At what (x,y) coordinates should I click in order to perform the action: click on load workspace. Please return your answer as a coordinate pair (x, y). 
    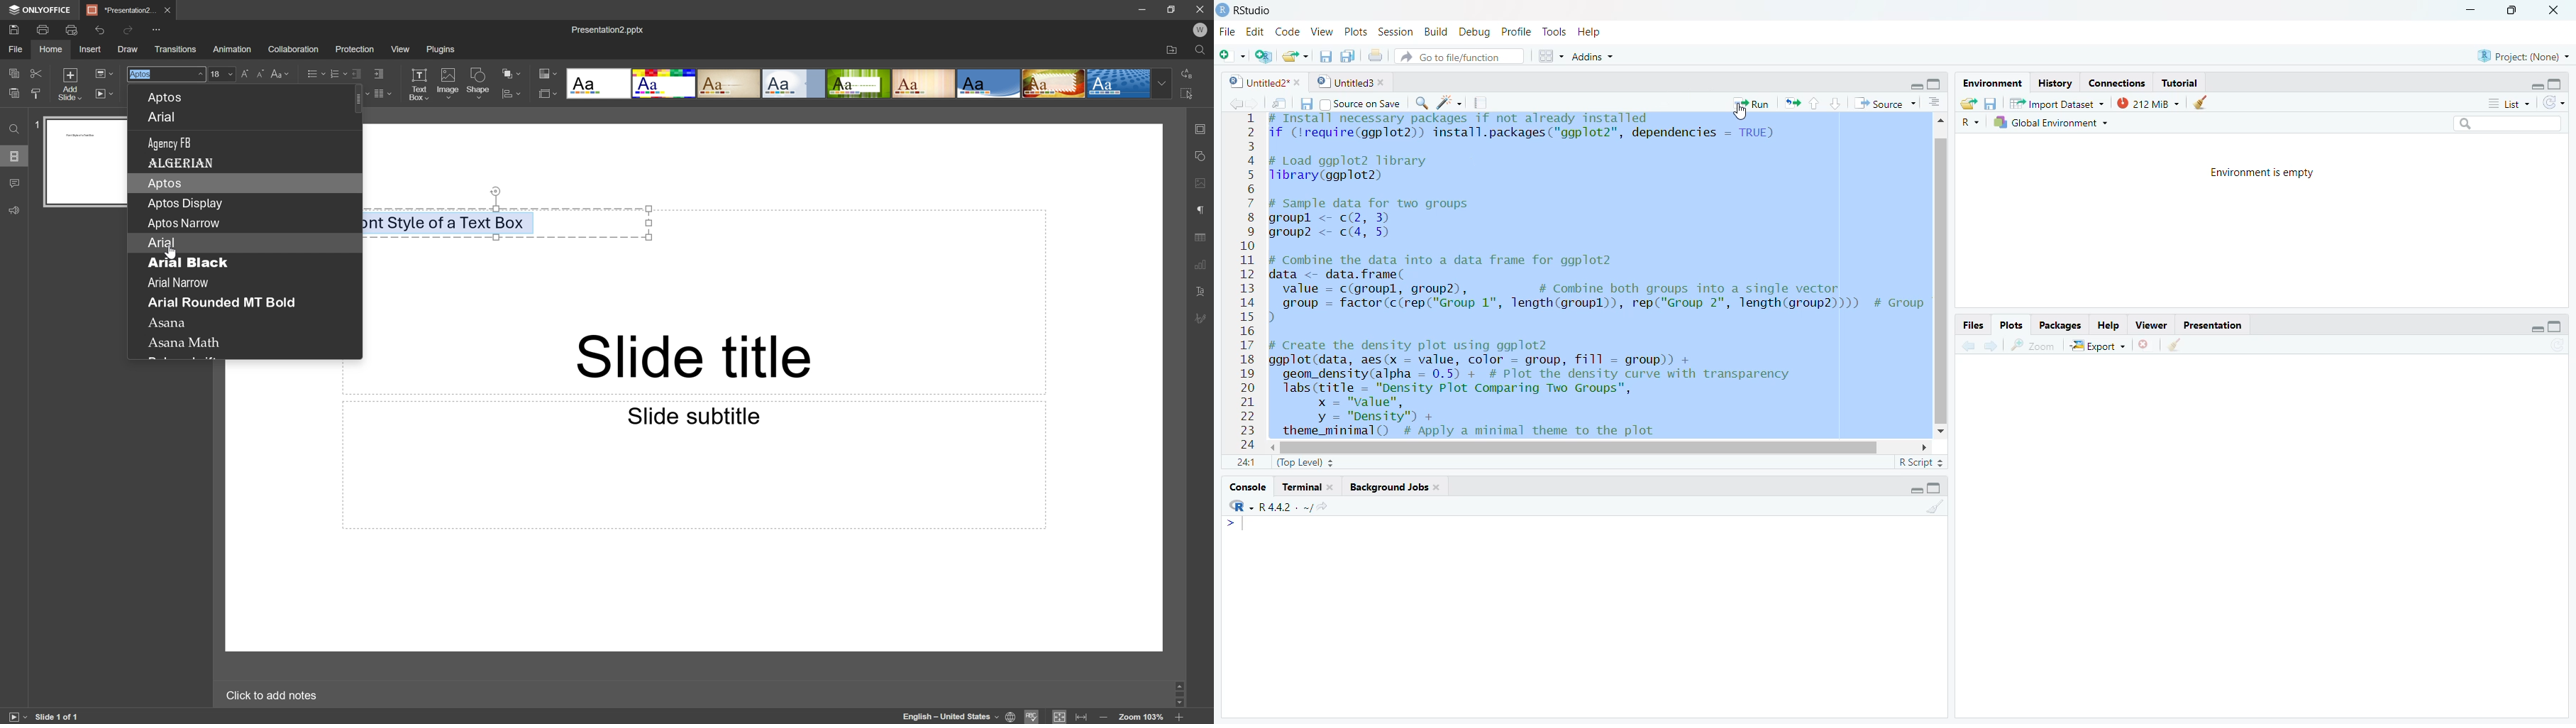
    Looking at the image, I should click on (1969, 104).